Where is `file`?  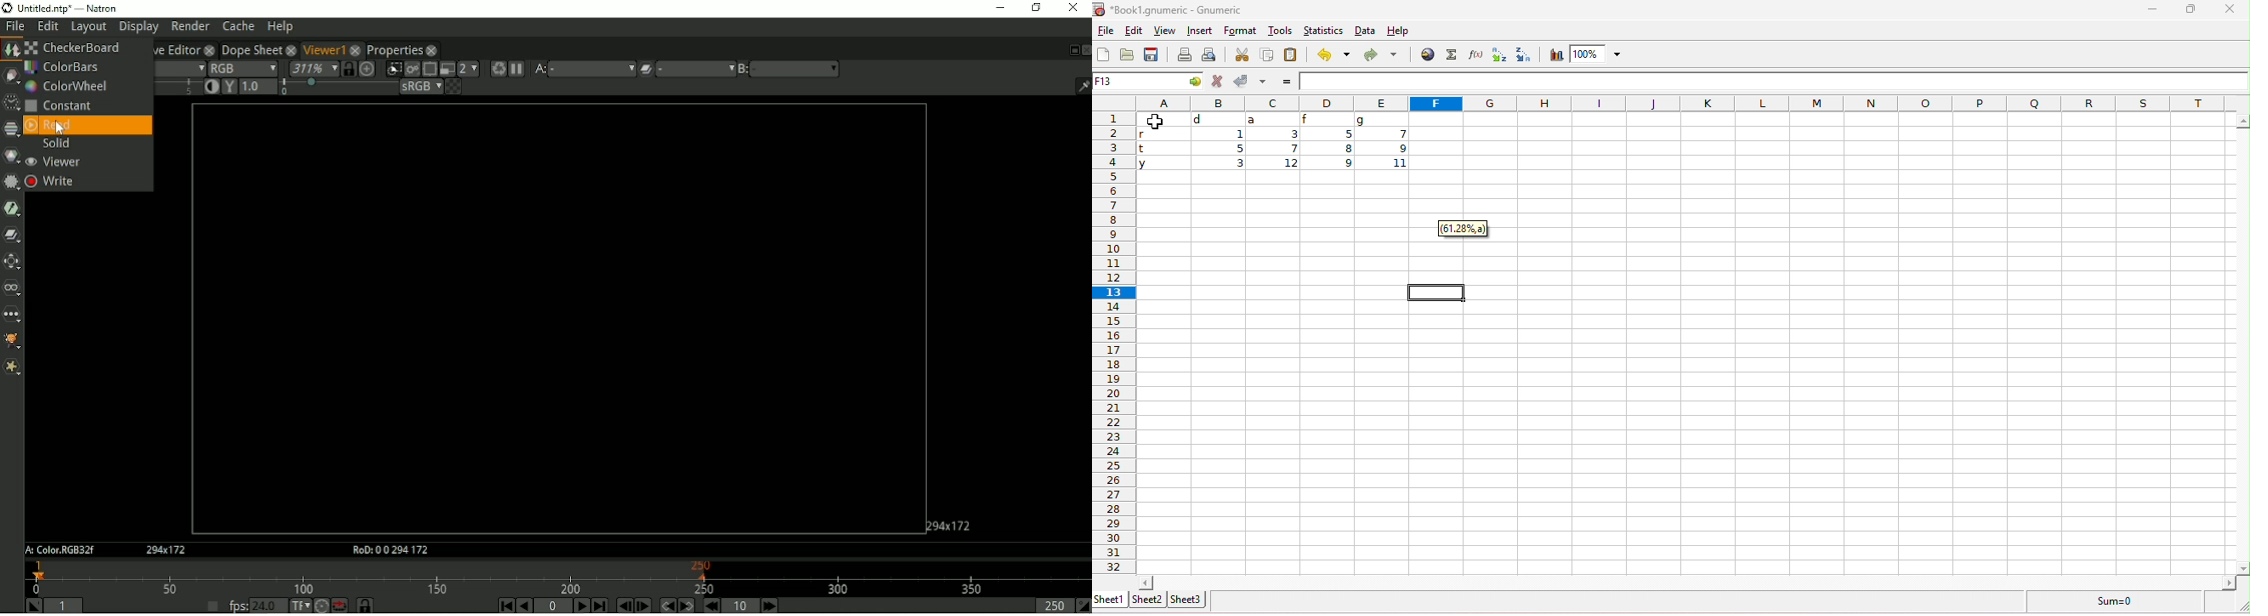
file is located at coordinates (1104, 31).